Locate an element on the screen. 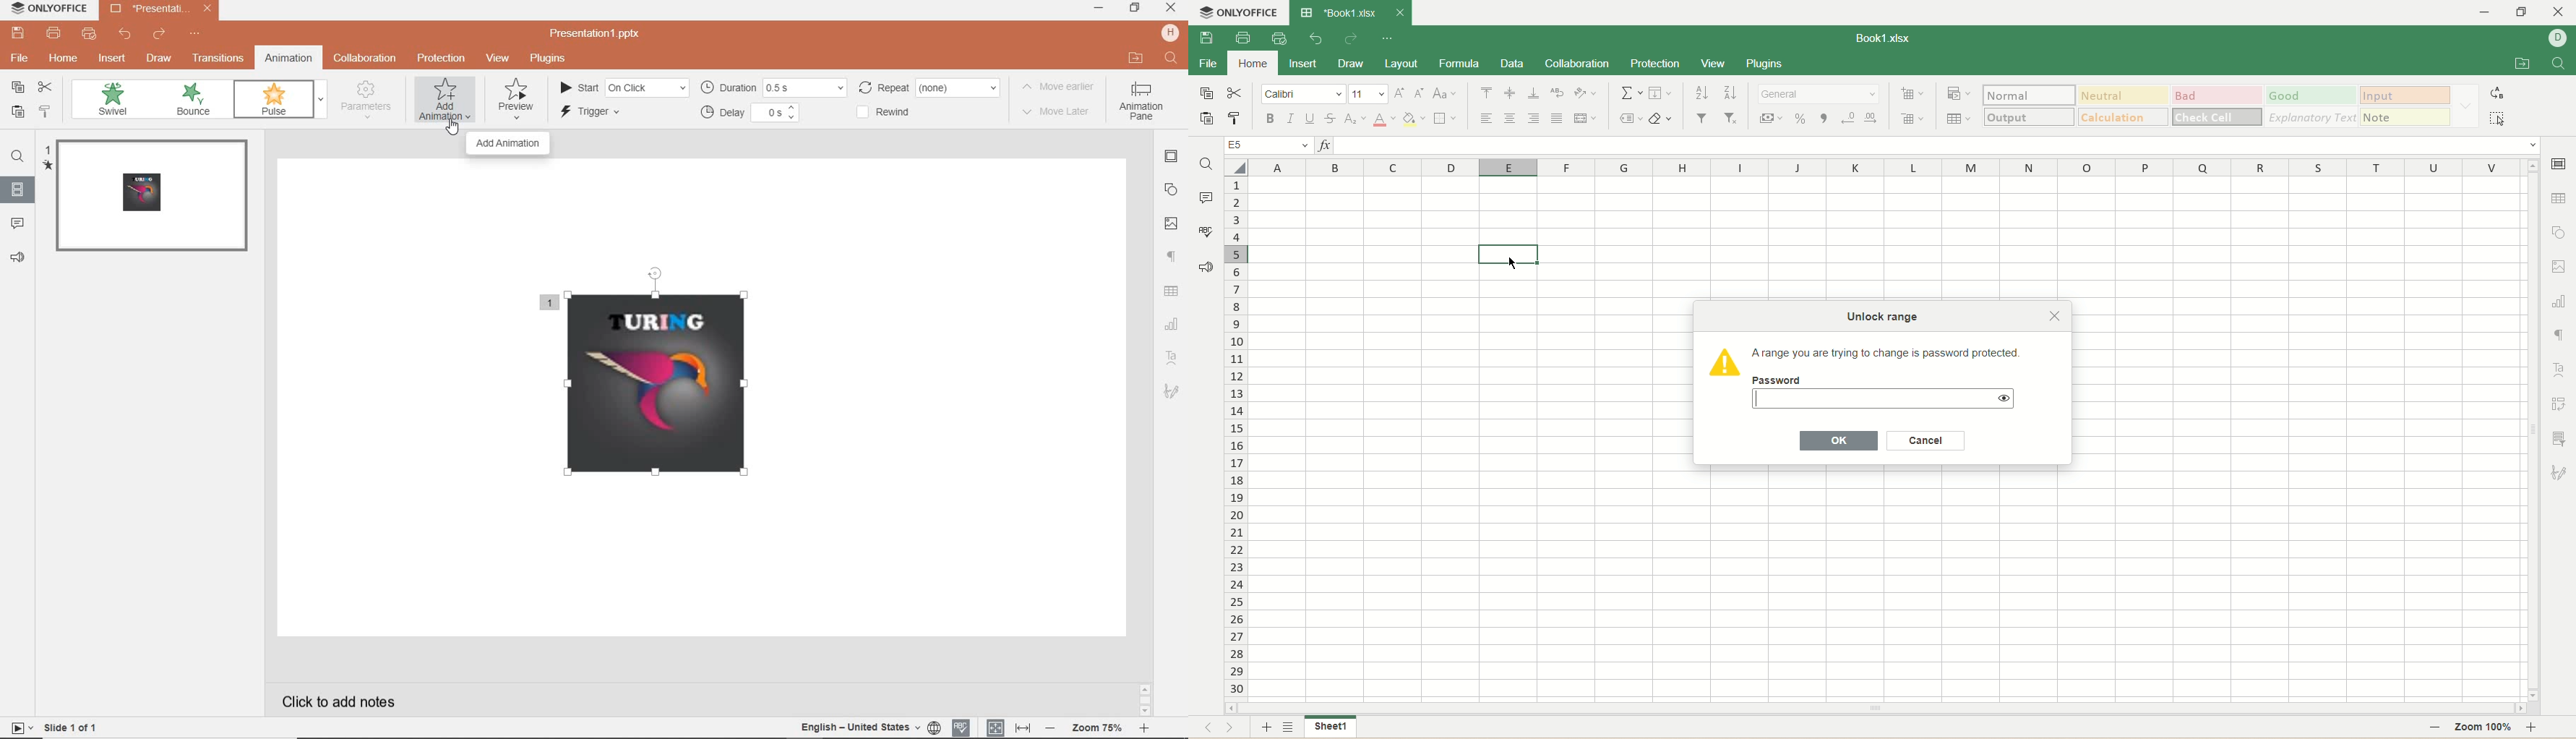 This screenshot has height=756, width=2576. object settings is located at coordinates (2560, 233).